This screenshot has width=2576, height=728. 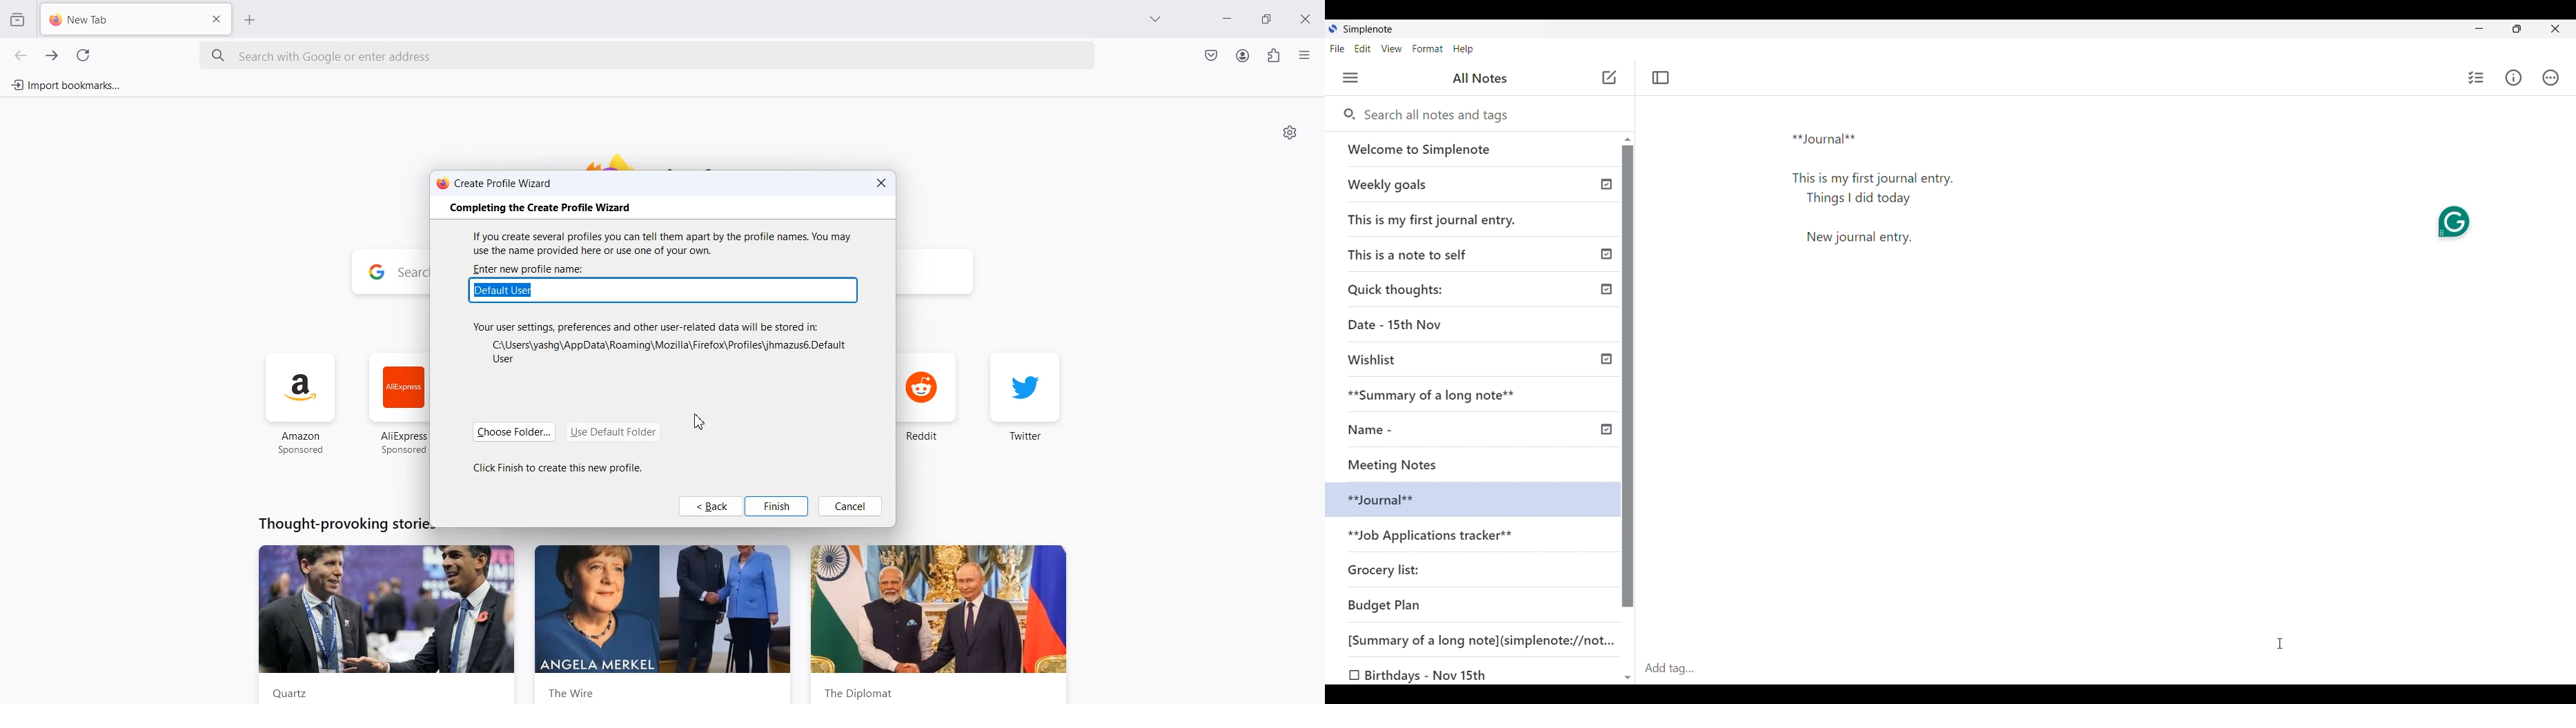 What do you see at coordinates (1397, 325) in the screenshot?
I see `Date - 15th Nov` at bounding box center [1397, 325].